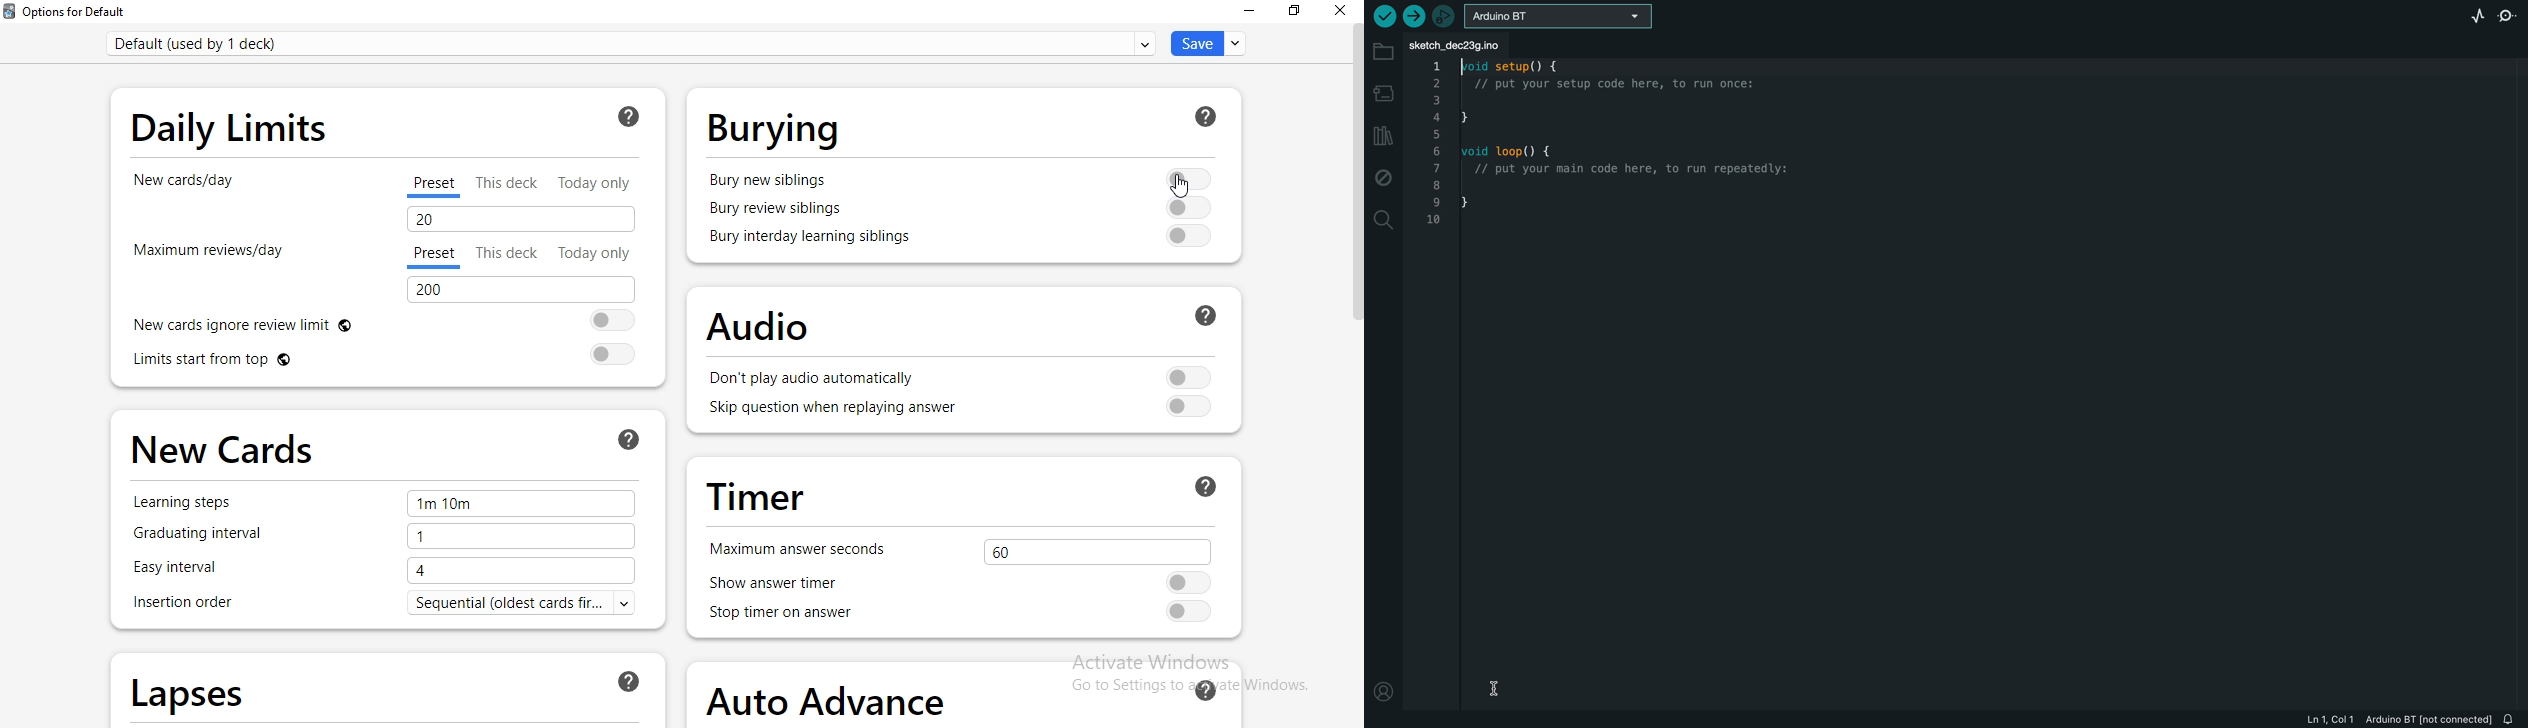  I want to click on 200, so click(519, 291).